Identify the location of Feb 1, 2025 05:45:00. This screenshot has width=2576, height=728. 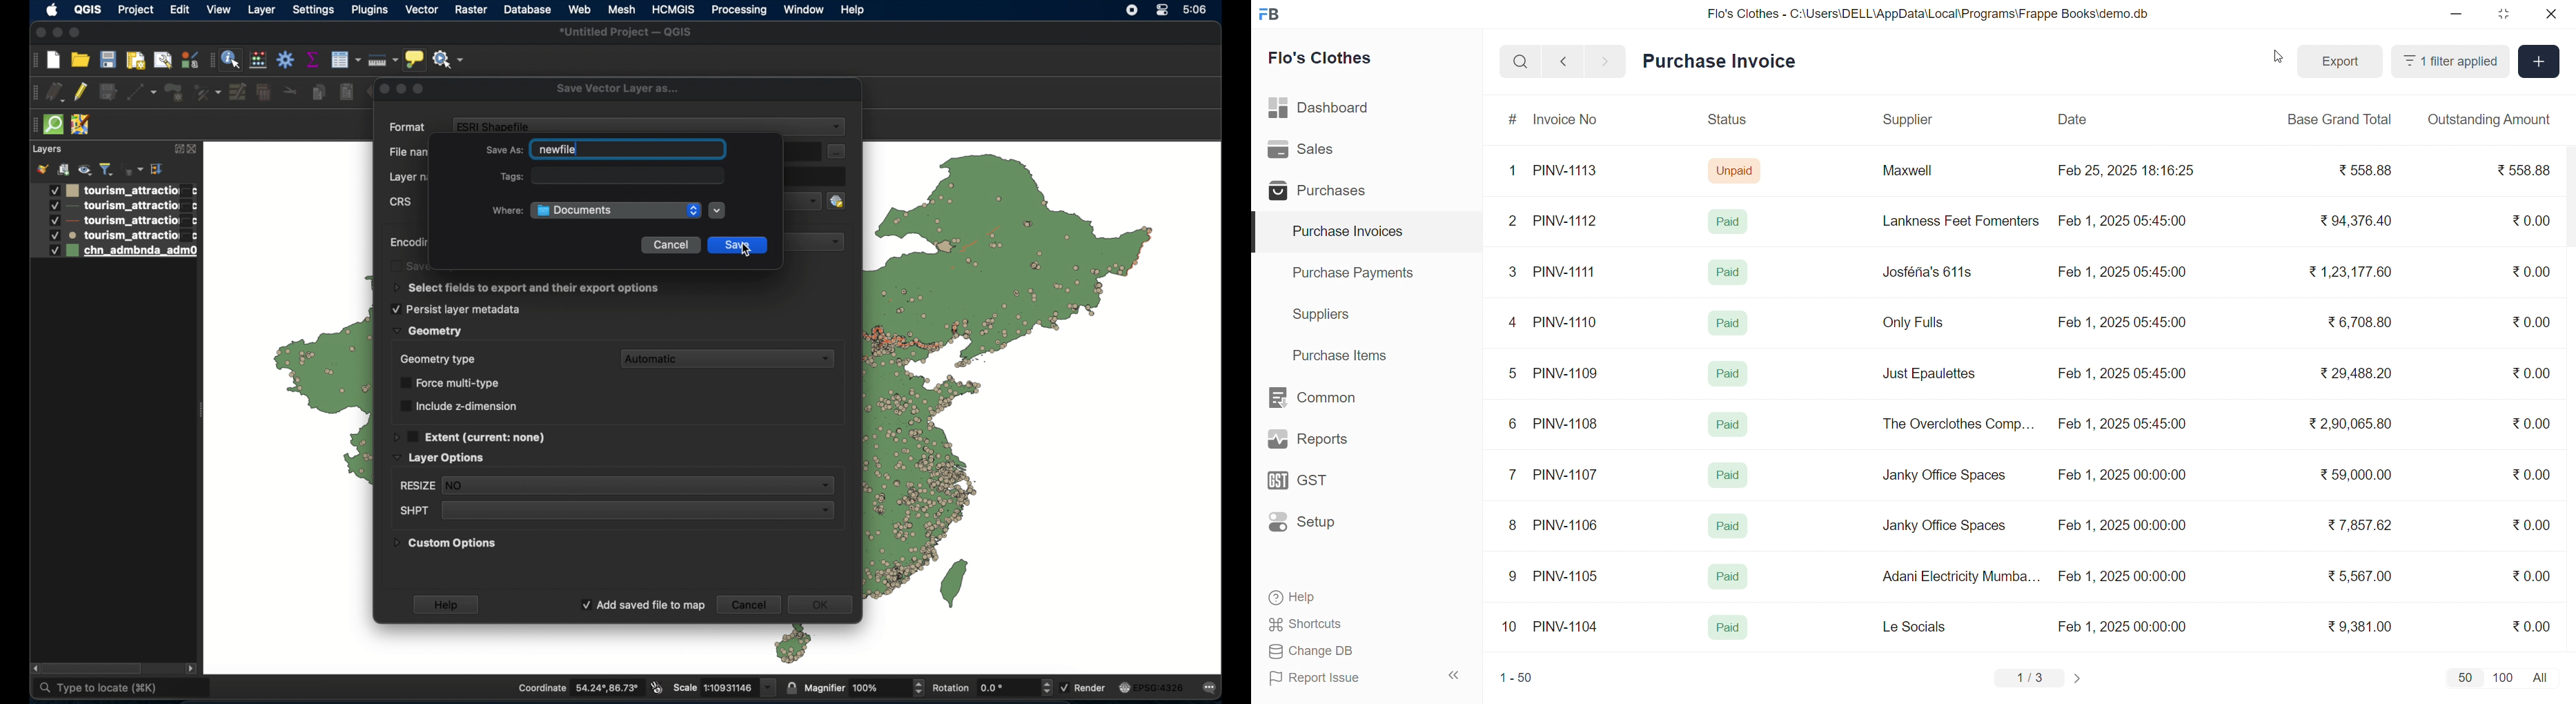
(2121, 273).